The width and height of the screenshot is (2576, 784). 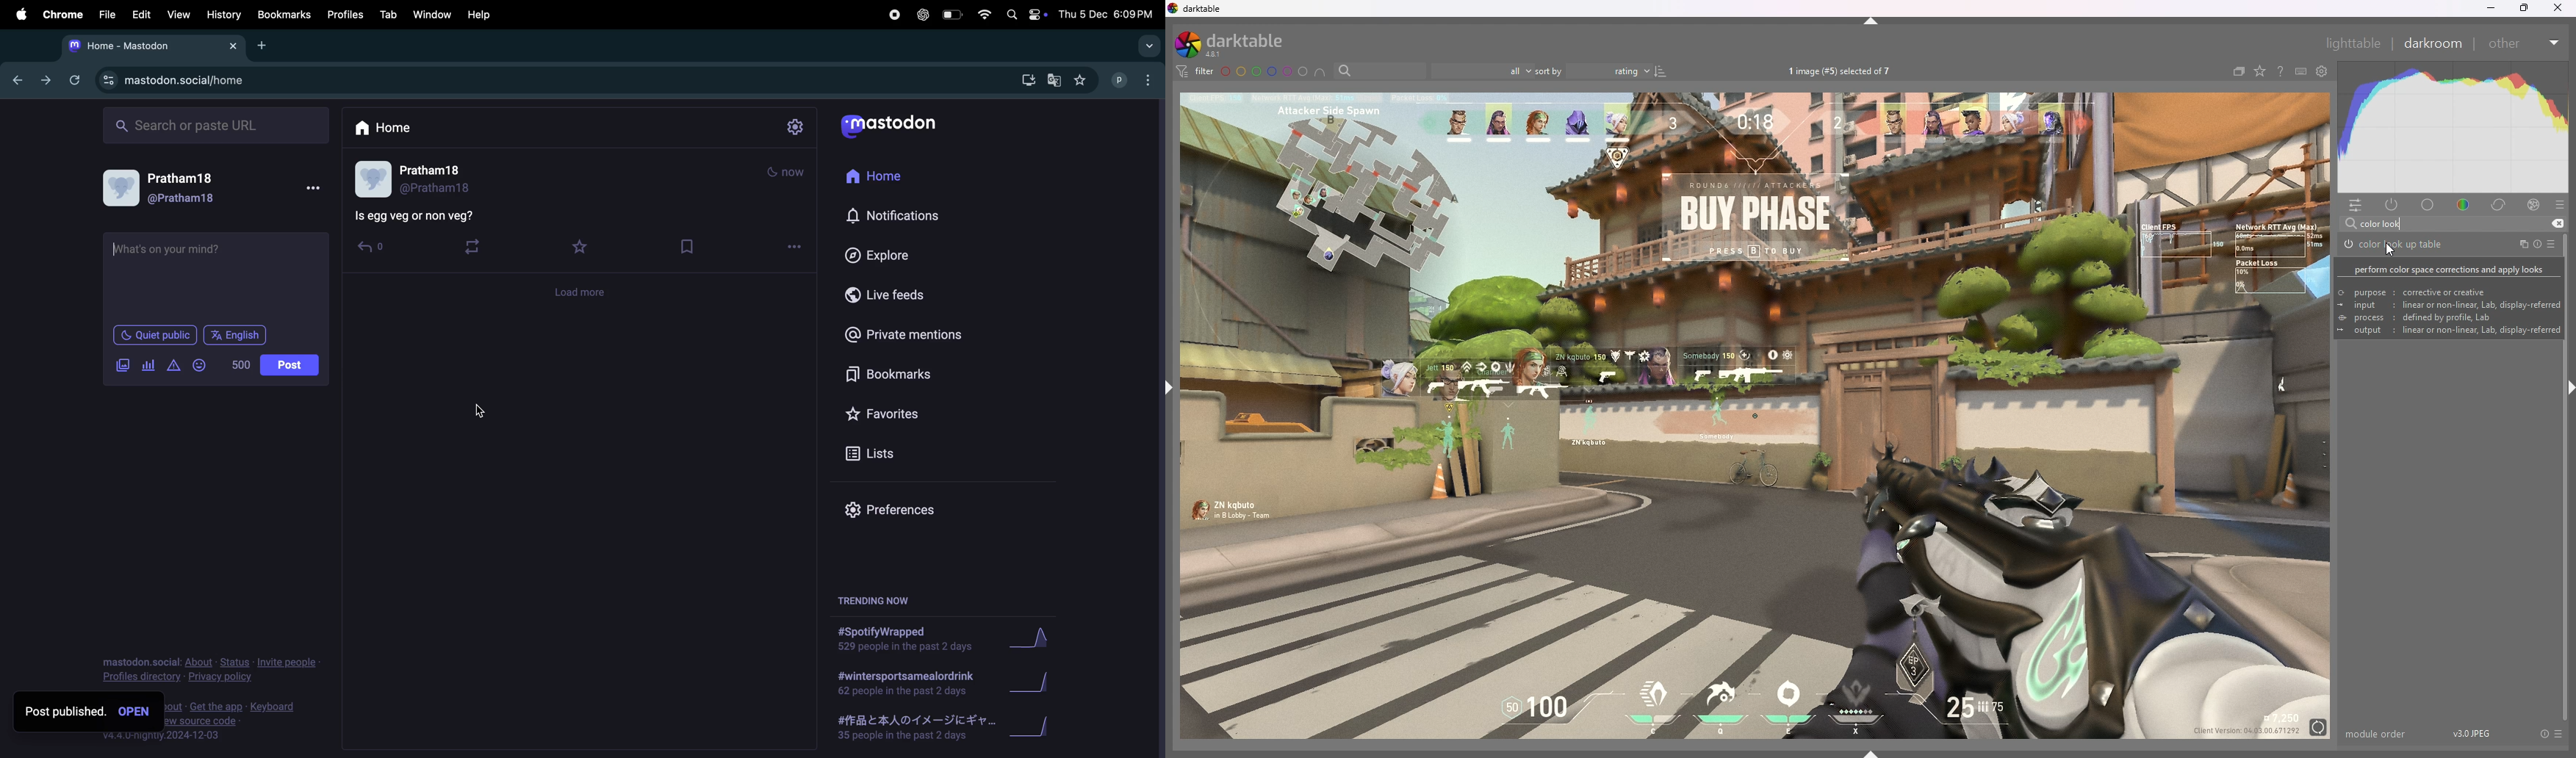 What do you see at coordinates (884, 175) in the screenshot?
I see `home` at bounding box center [884, 175].